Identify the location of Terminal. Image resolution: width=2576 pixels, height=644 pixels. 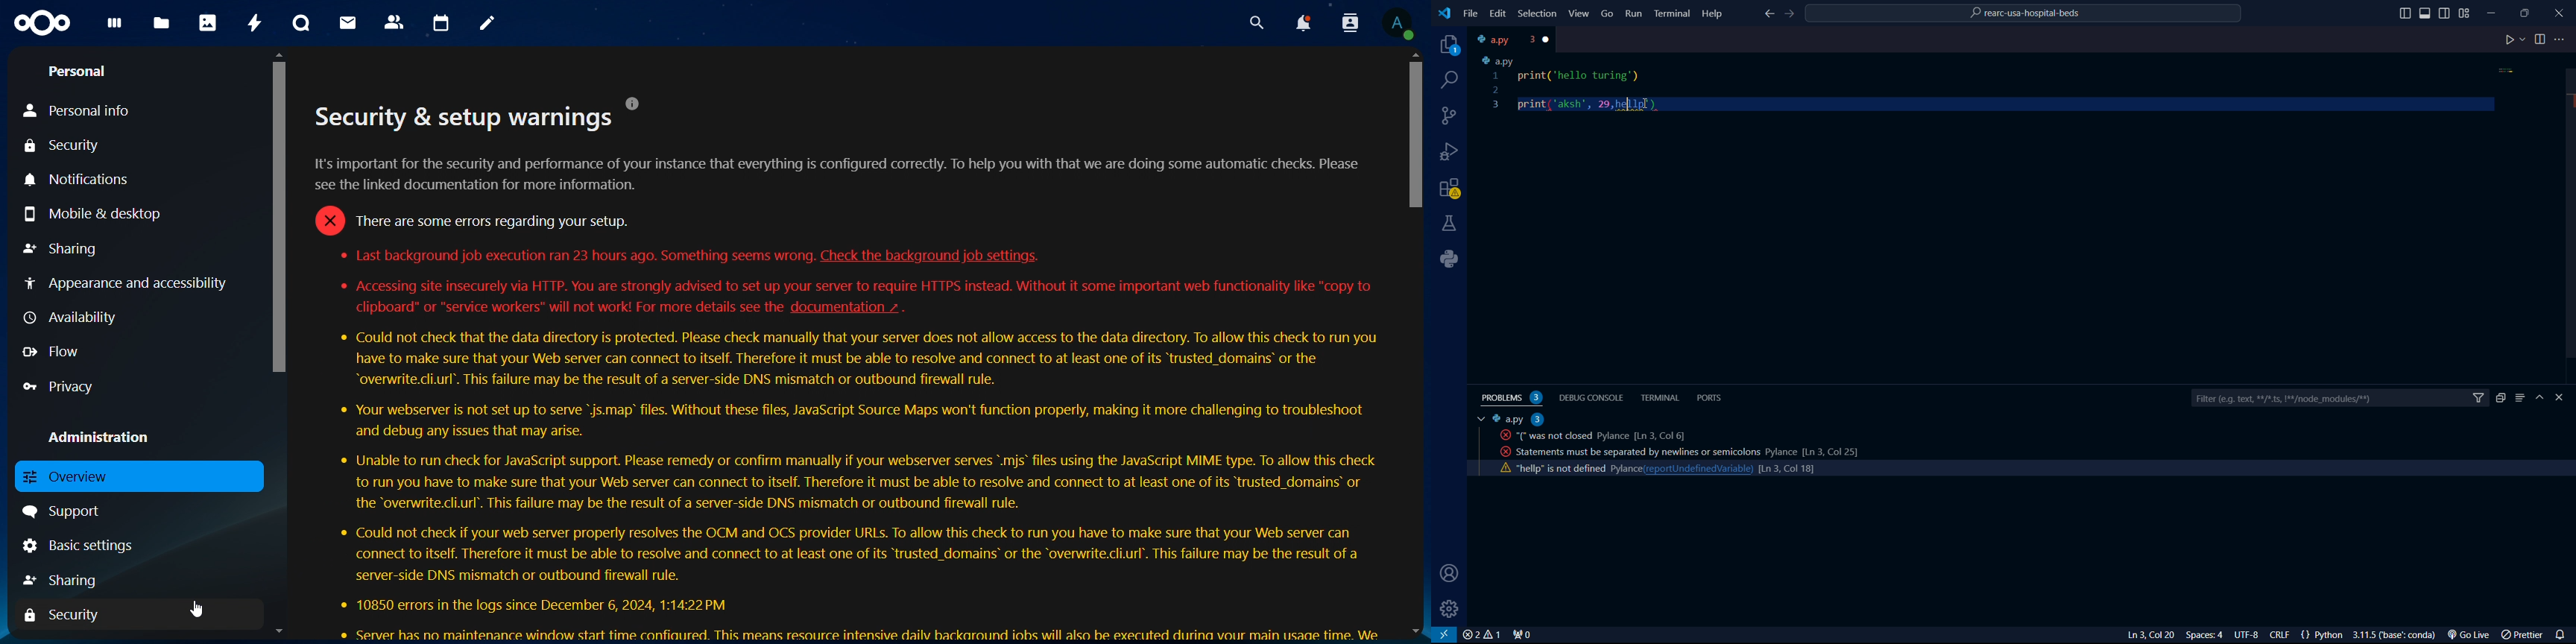
(1672, 13).